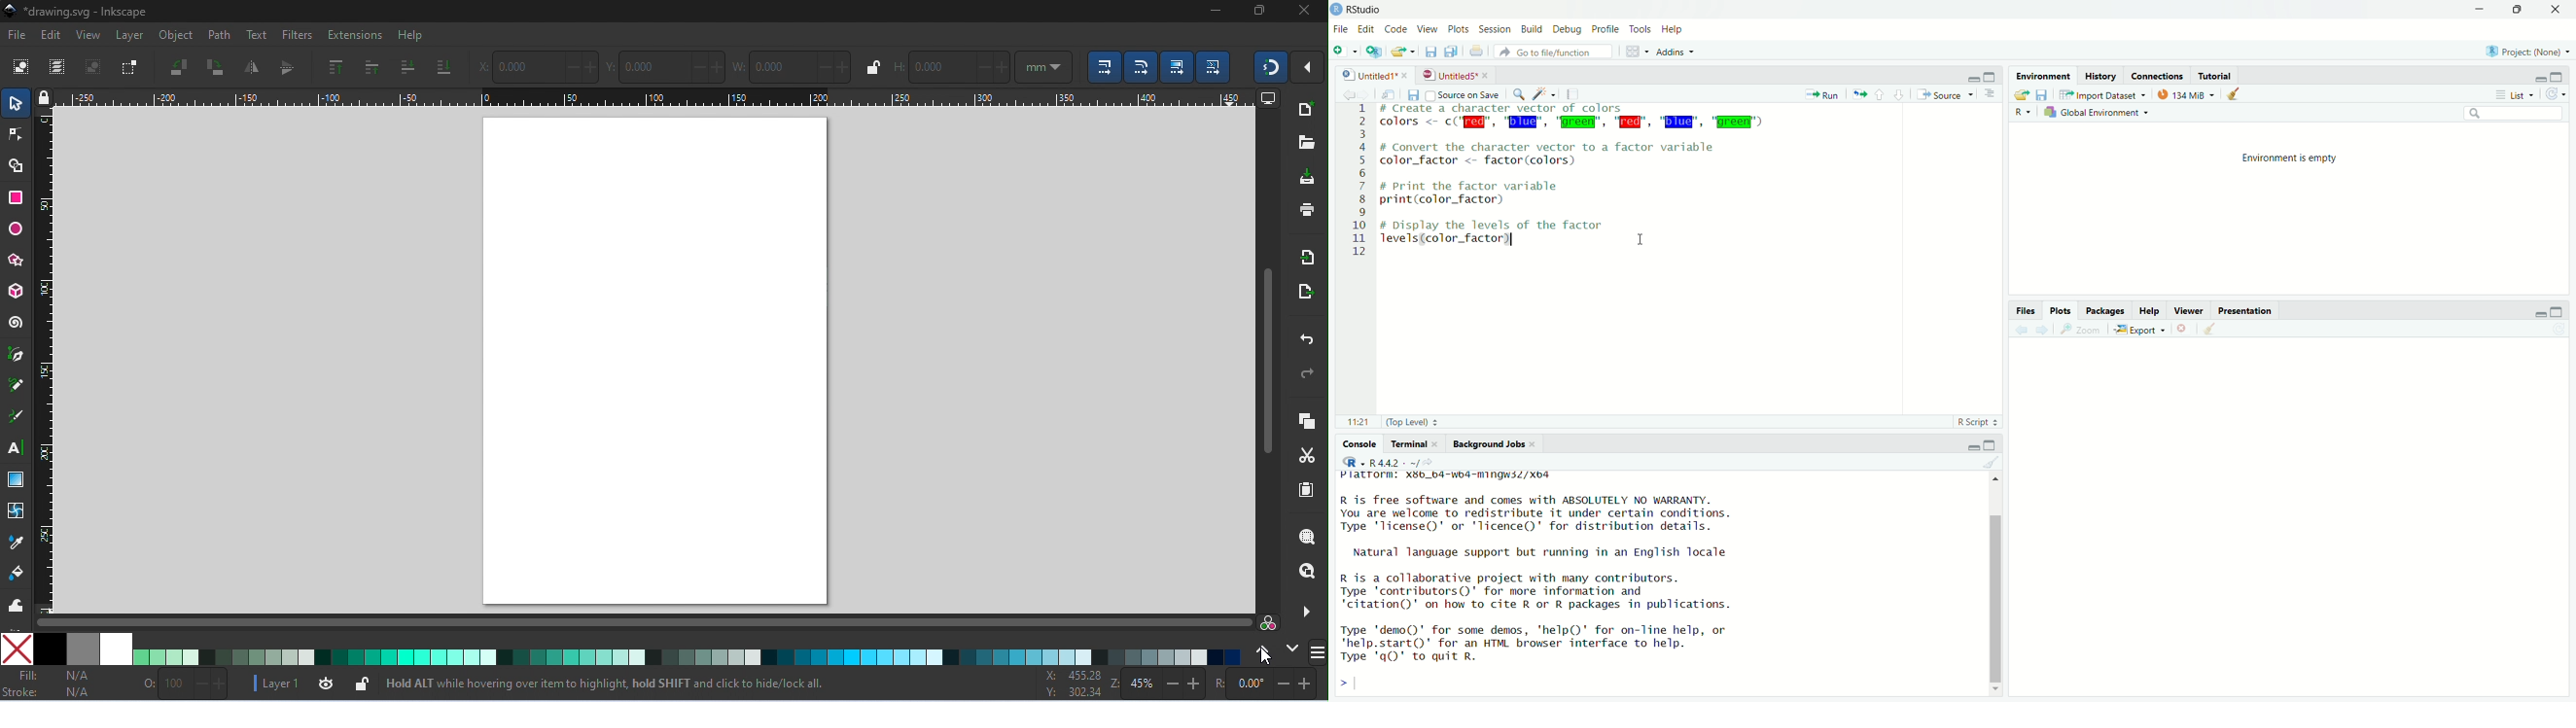  I want to click on save current document, so click(1428, 51).